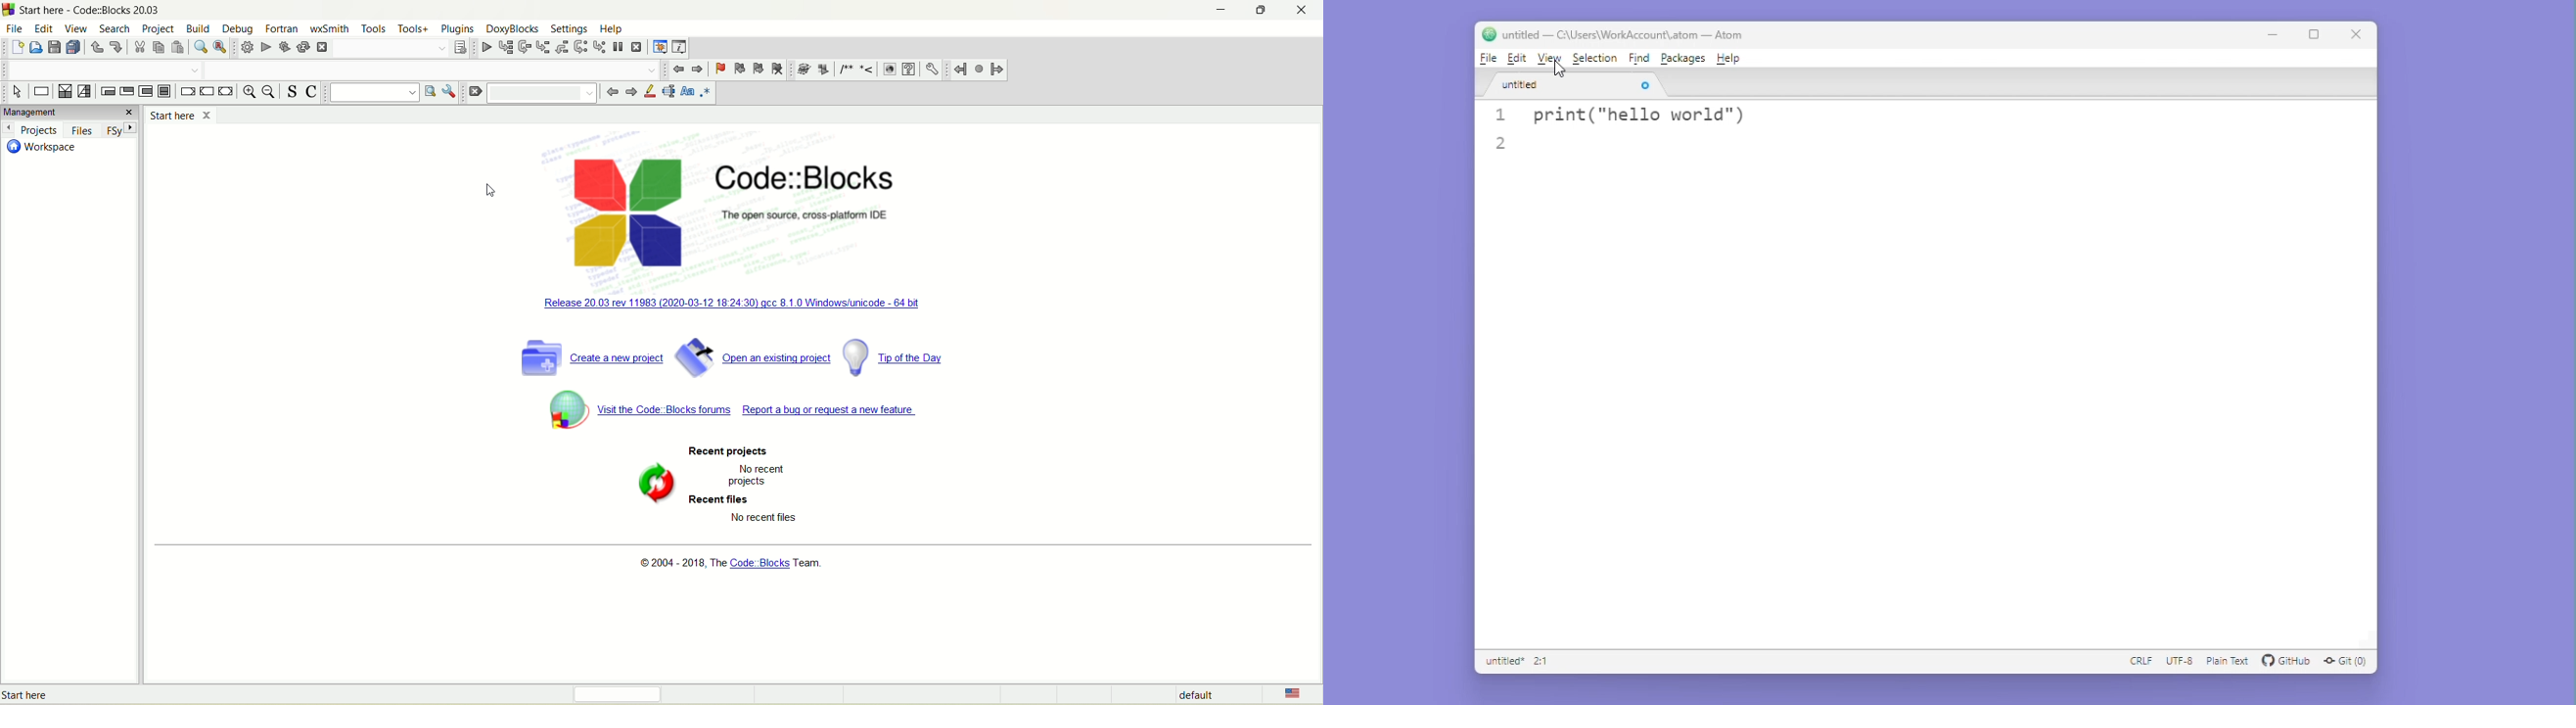  Describe the element at coordinates (978, 69) in the screenshot. I see `last jump` at that location.